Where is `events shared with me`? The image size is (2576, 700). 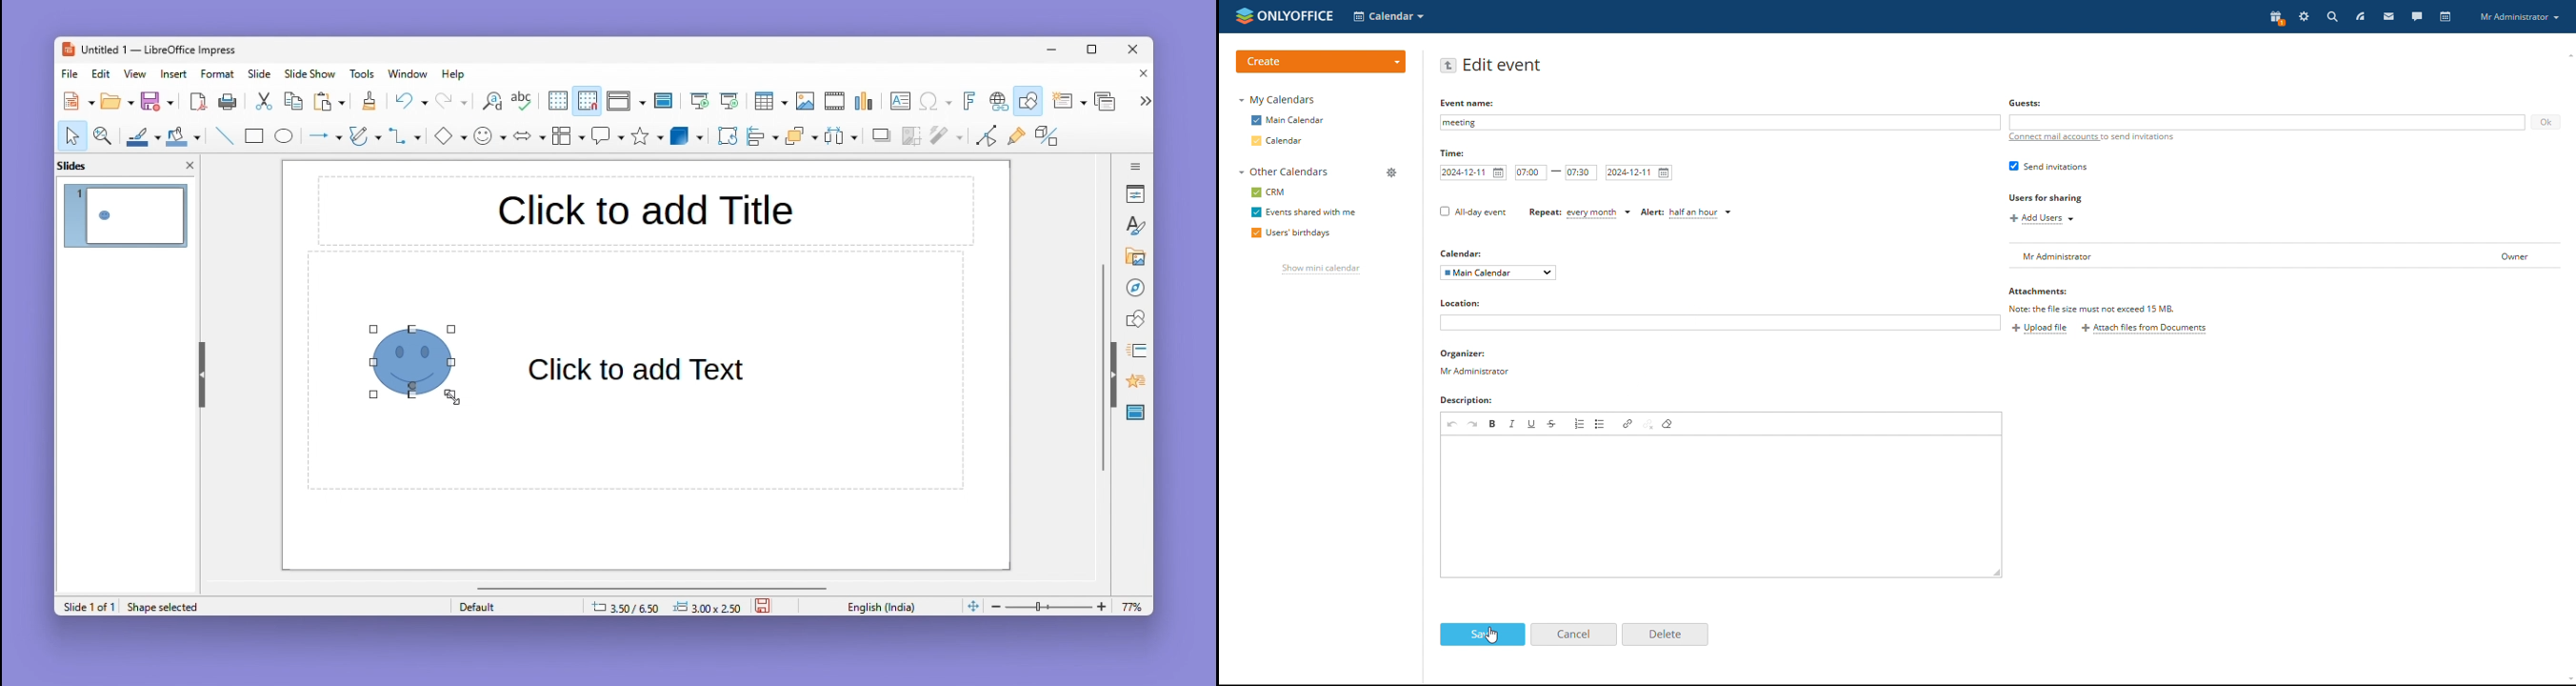 events shared with me is located at coordinates (1302, 212).